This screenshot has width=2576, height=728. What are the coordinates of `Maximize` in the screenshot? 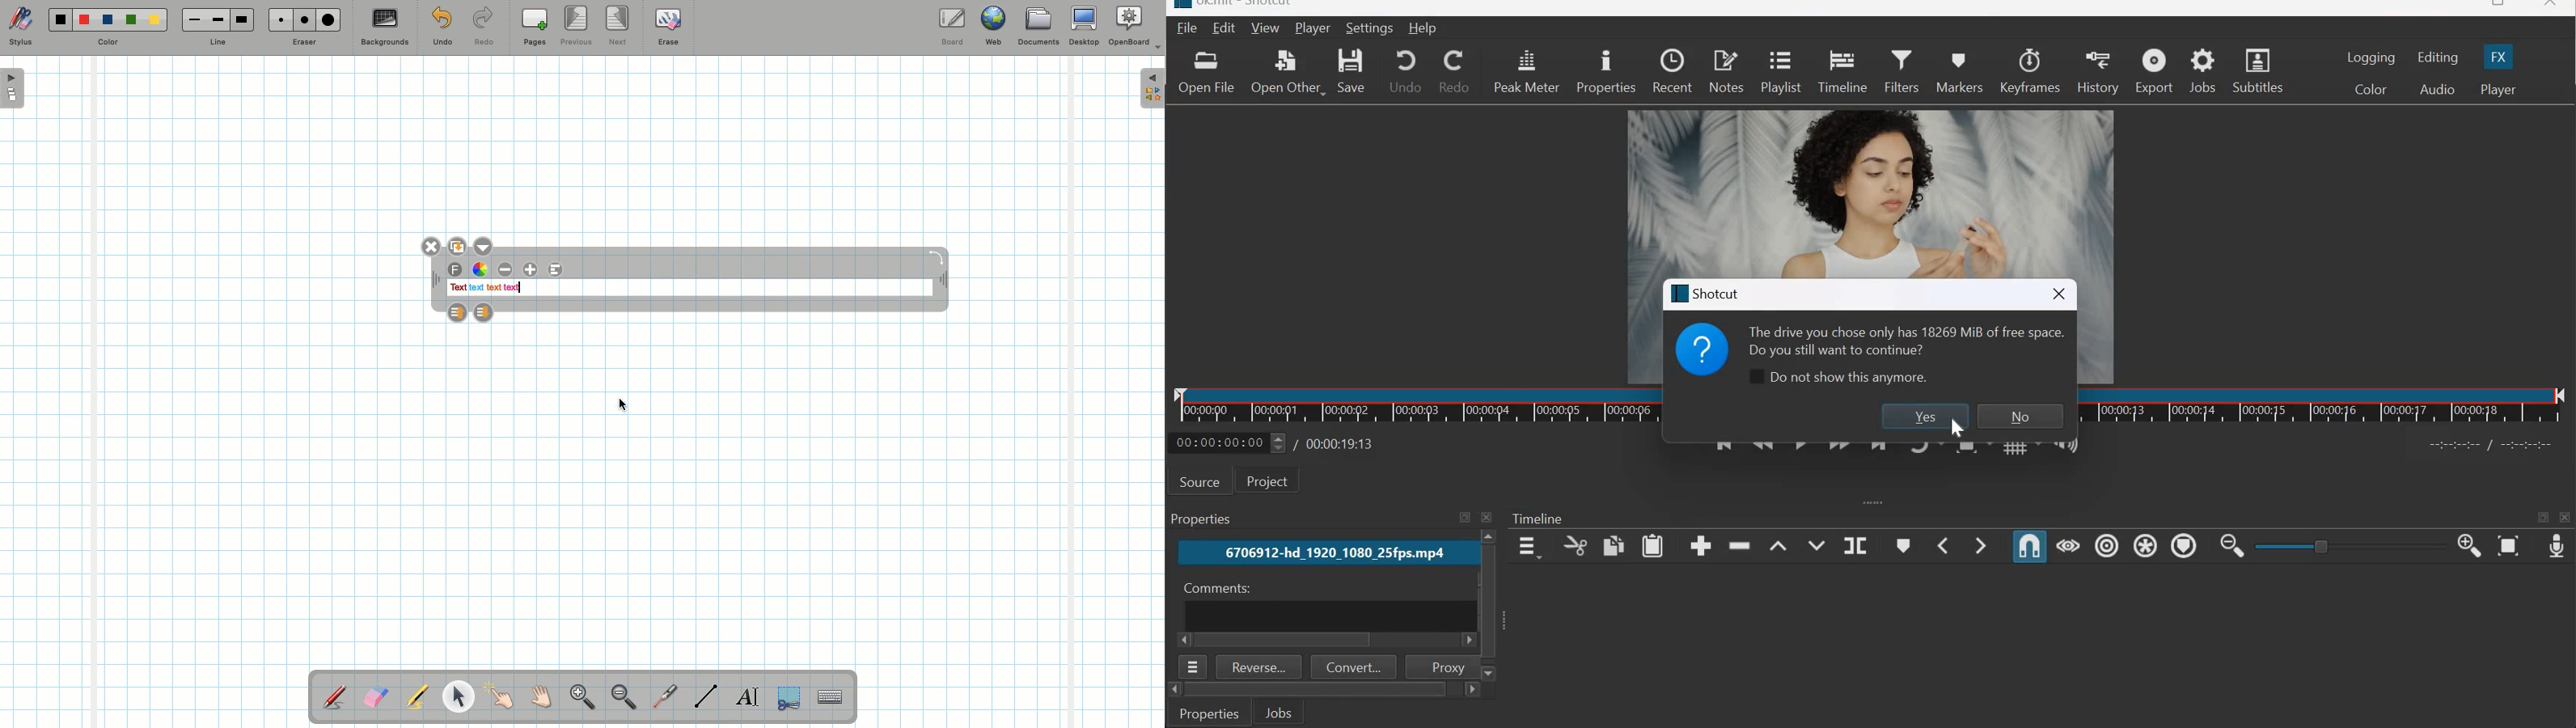 It's located at (1465, 518).